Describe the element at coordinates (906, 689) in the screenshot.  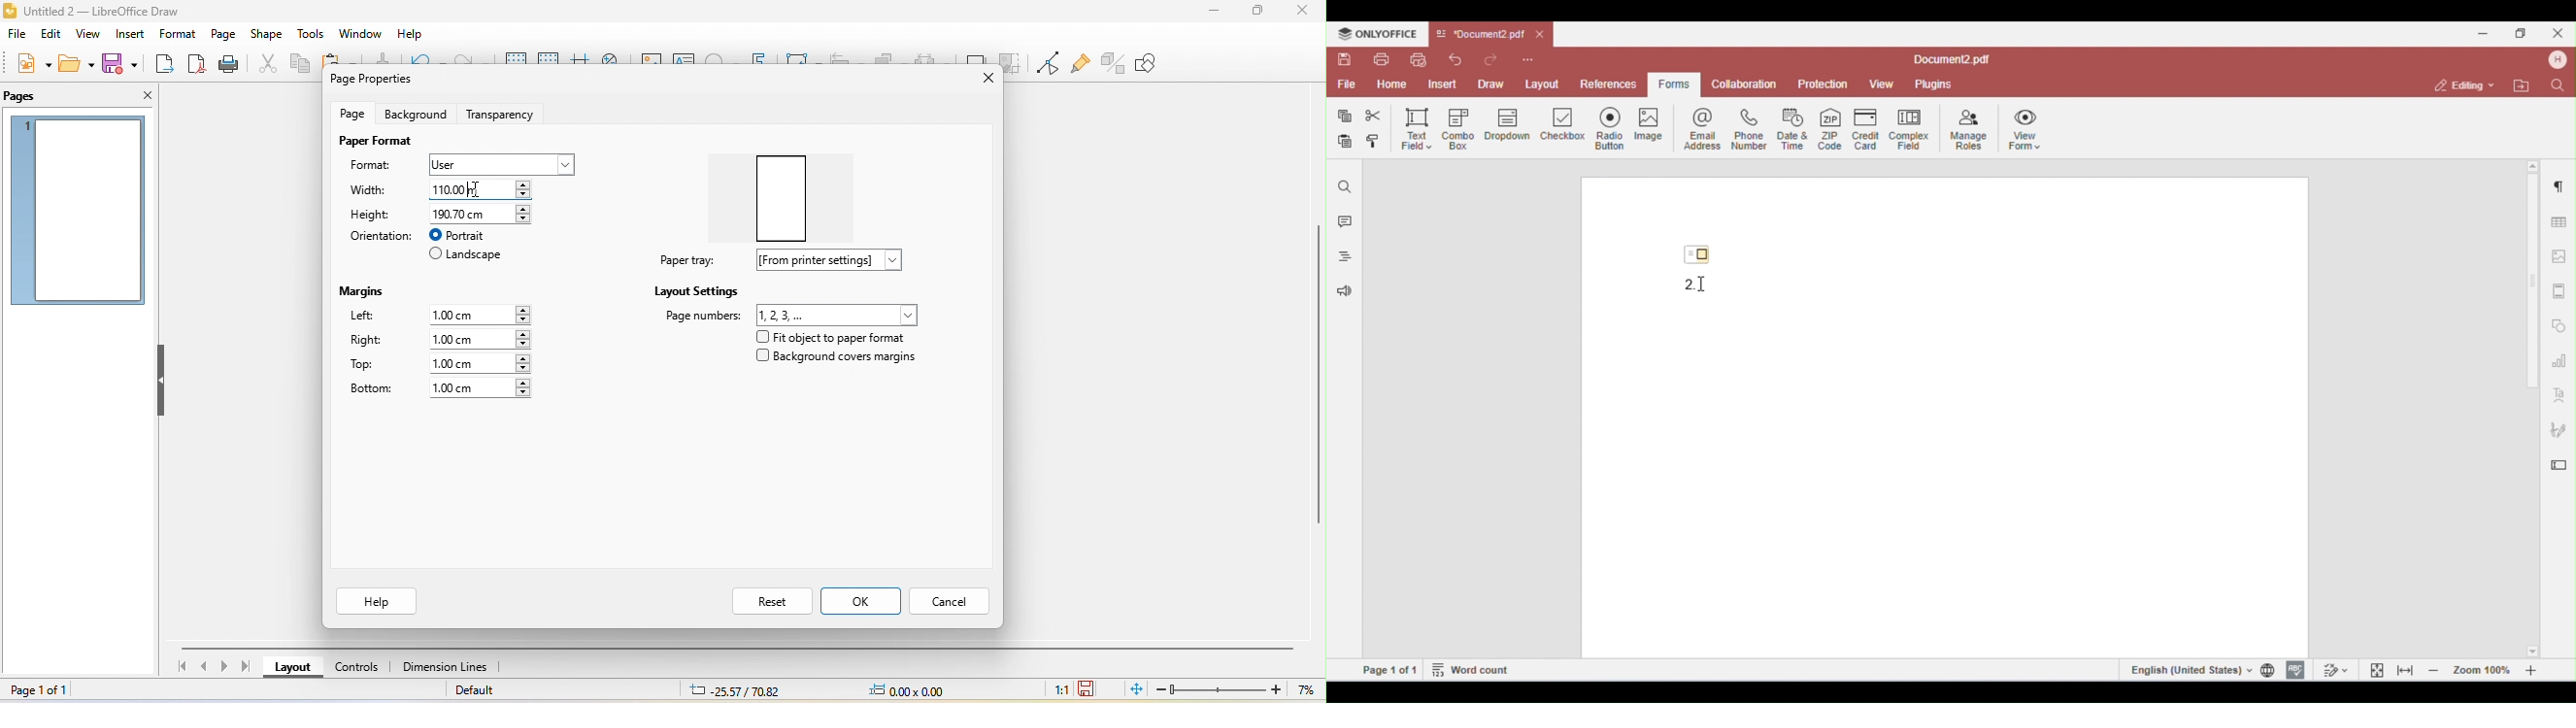
I see `0.00x0.00` at that location.